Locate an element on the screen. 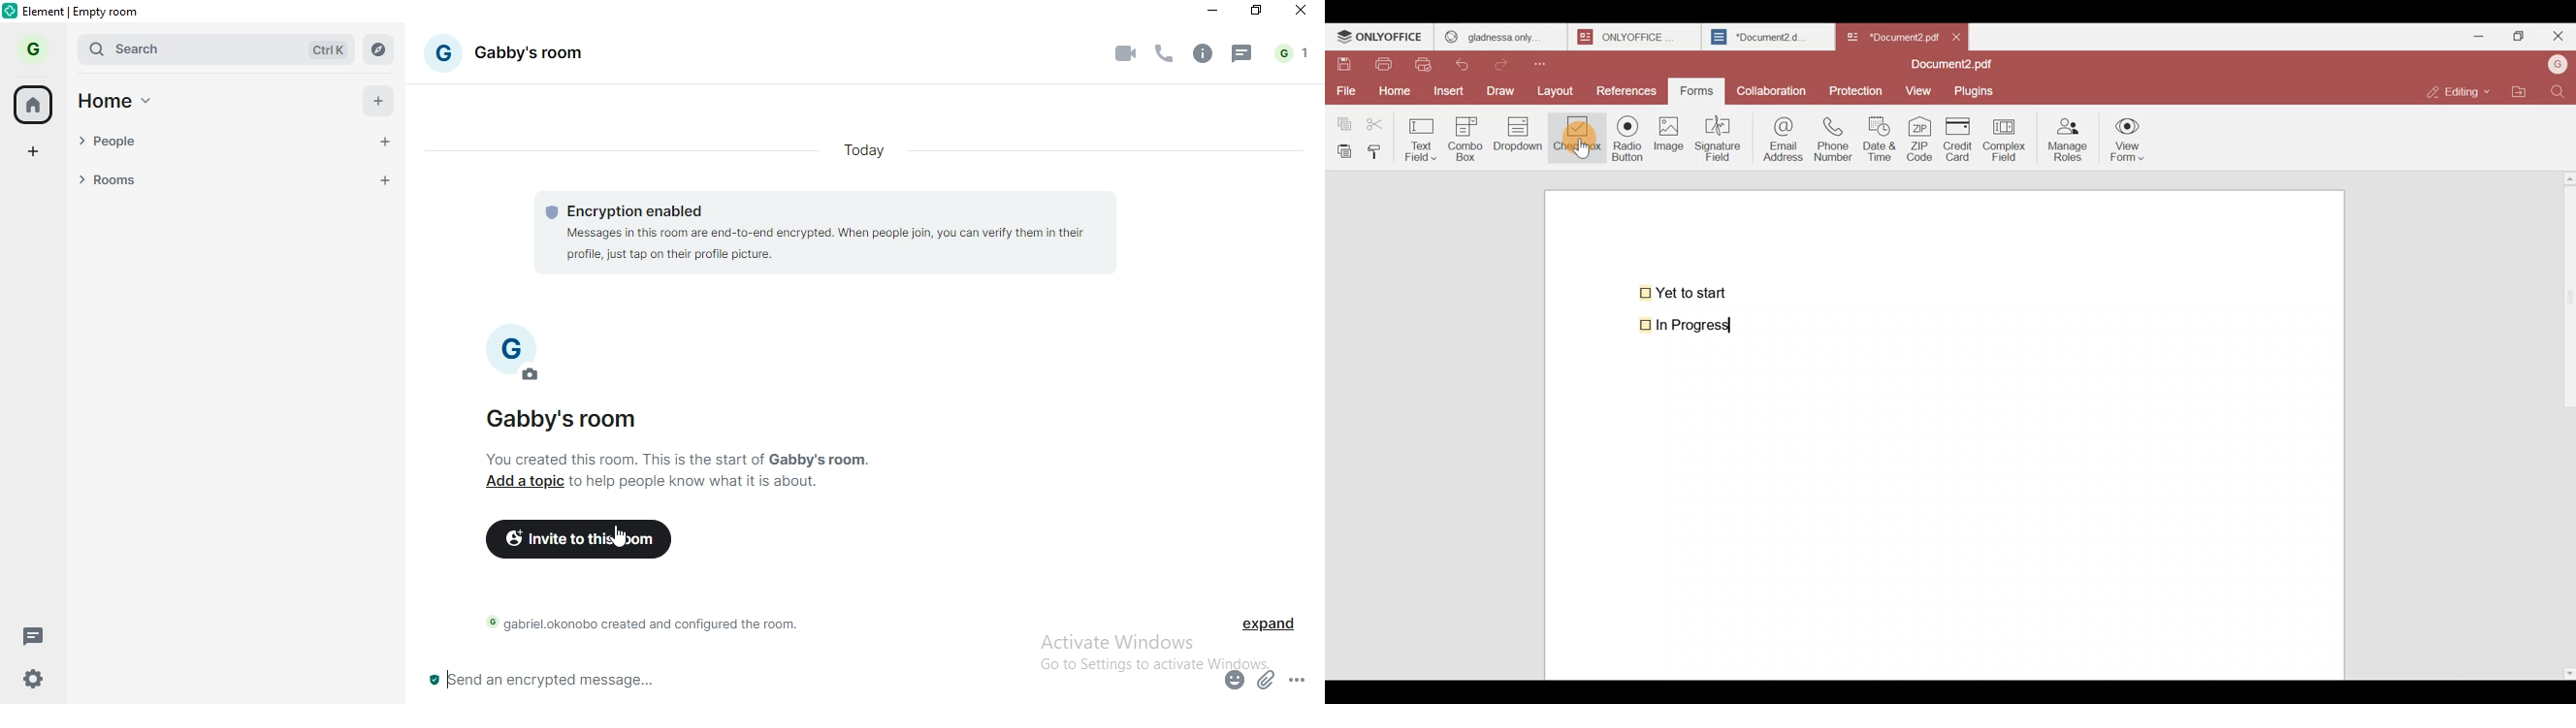  info is located at coordinates (1203, 53).